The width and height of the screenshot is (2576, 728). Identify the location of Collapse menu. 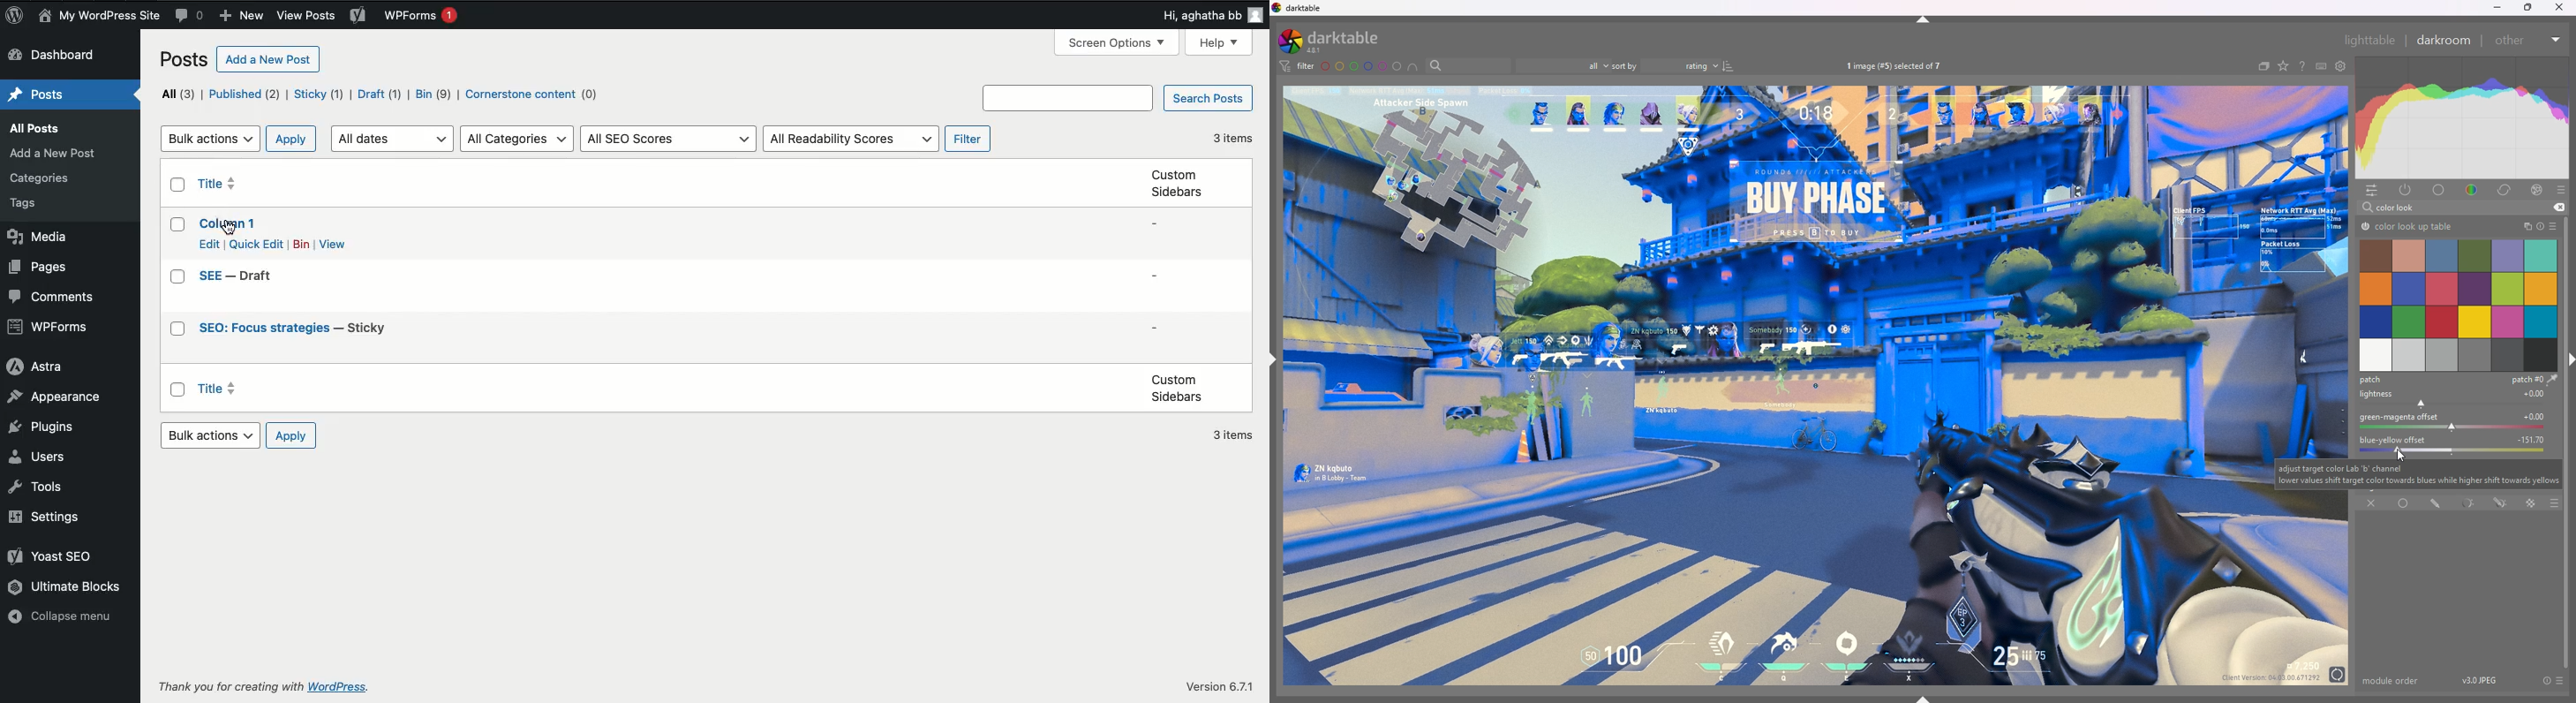
(63, 616).